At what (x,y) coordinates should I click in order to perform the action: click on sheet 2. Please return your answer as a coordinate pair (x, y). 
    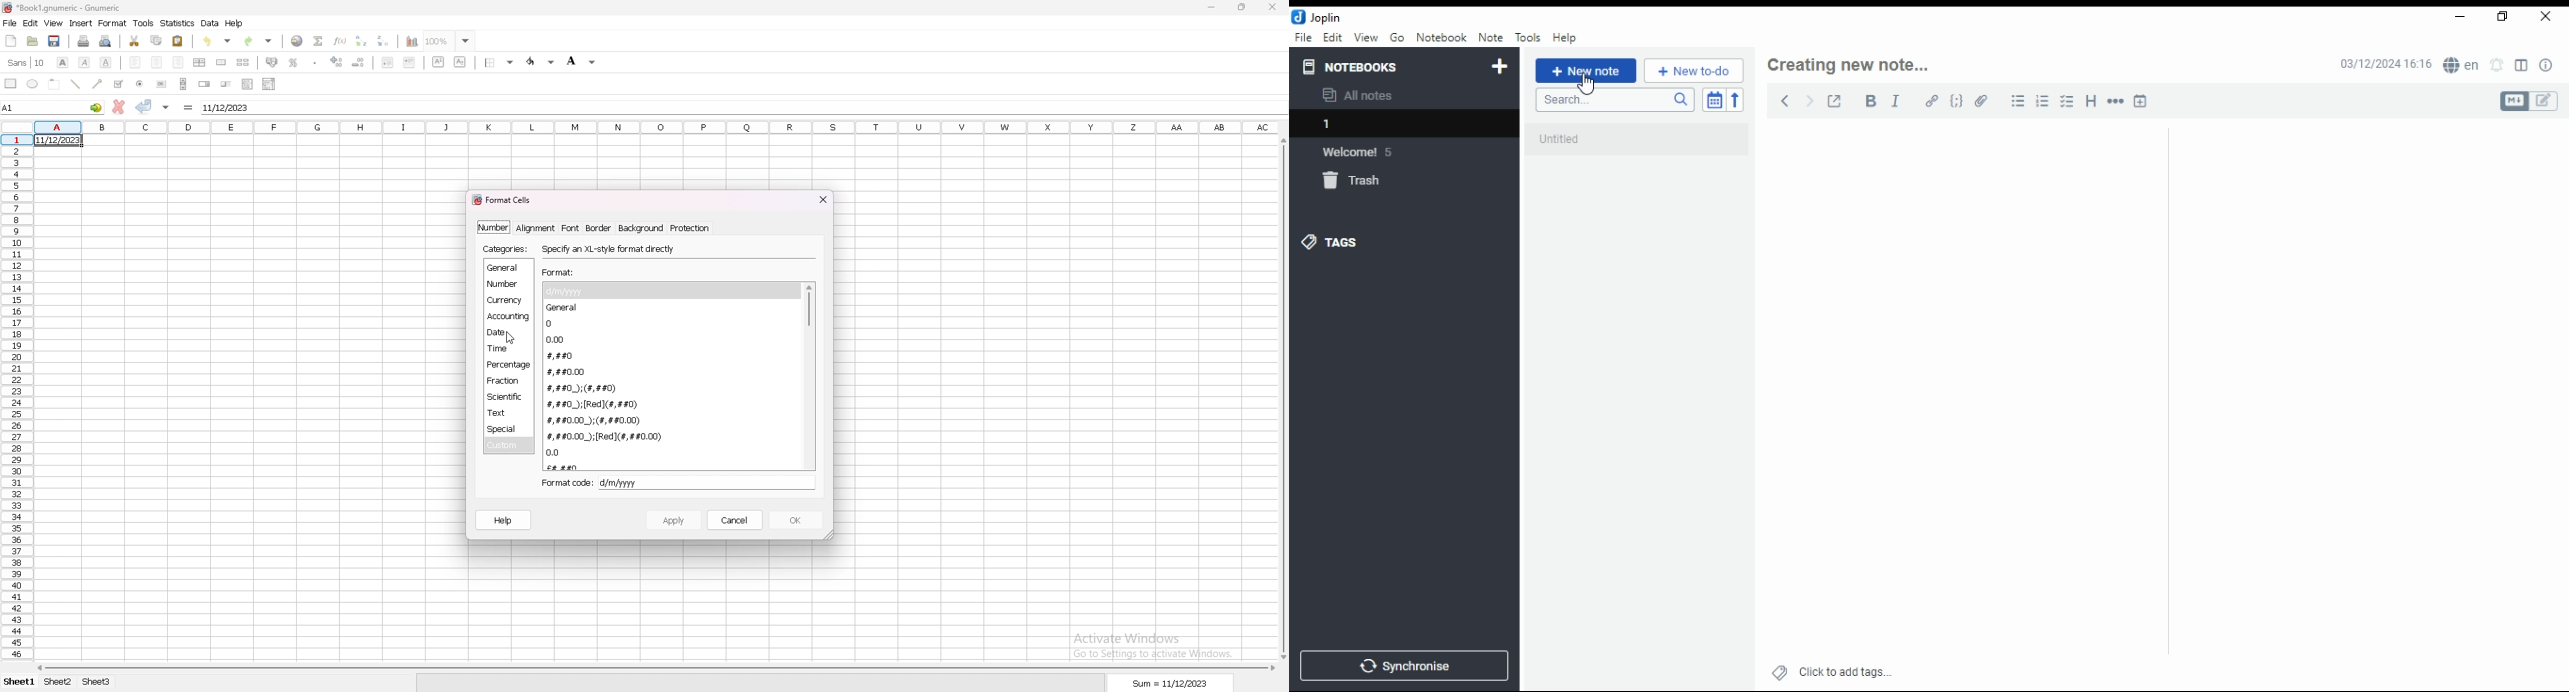
    Looking at the image, I should click on (57, 682).